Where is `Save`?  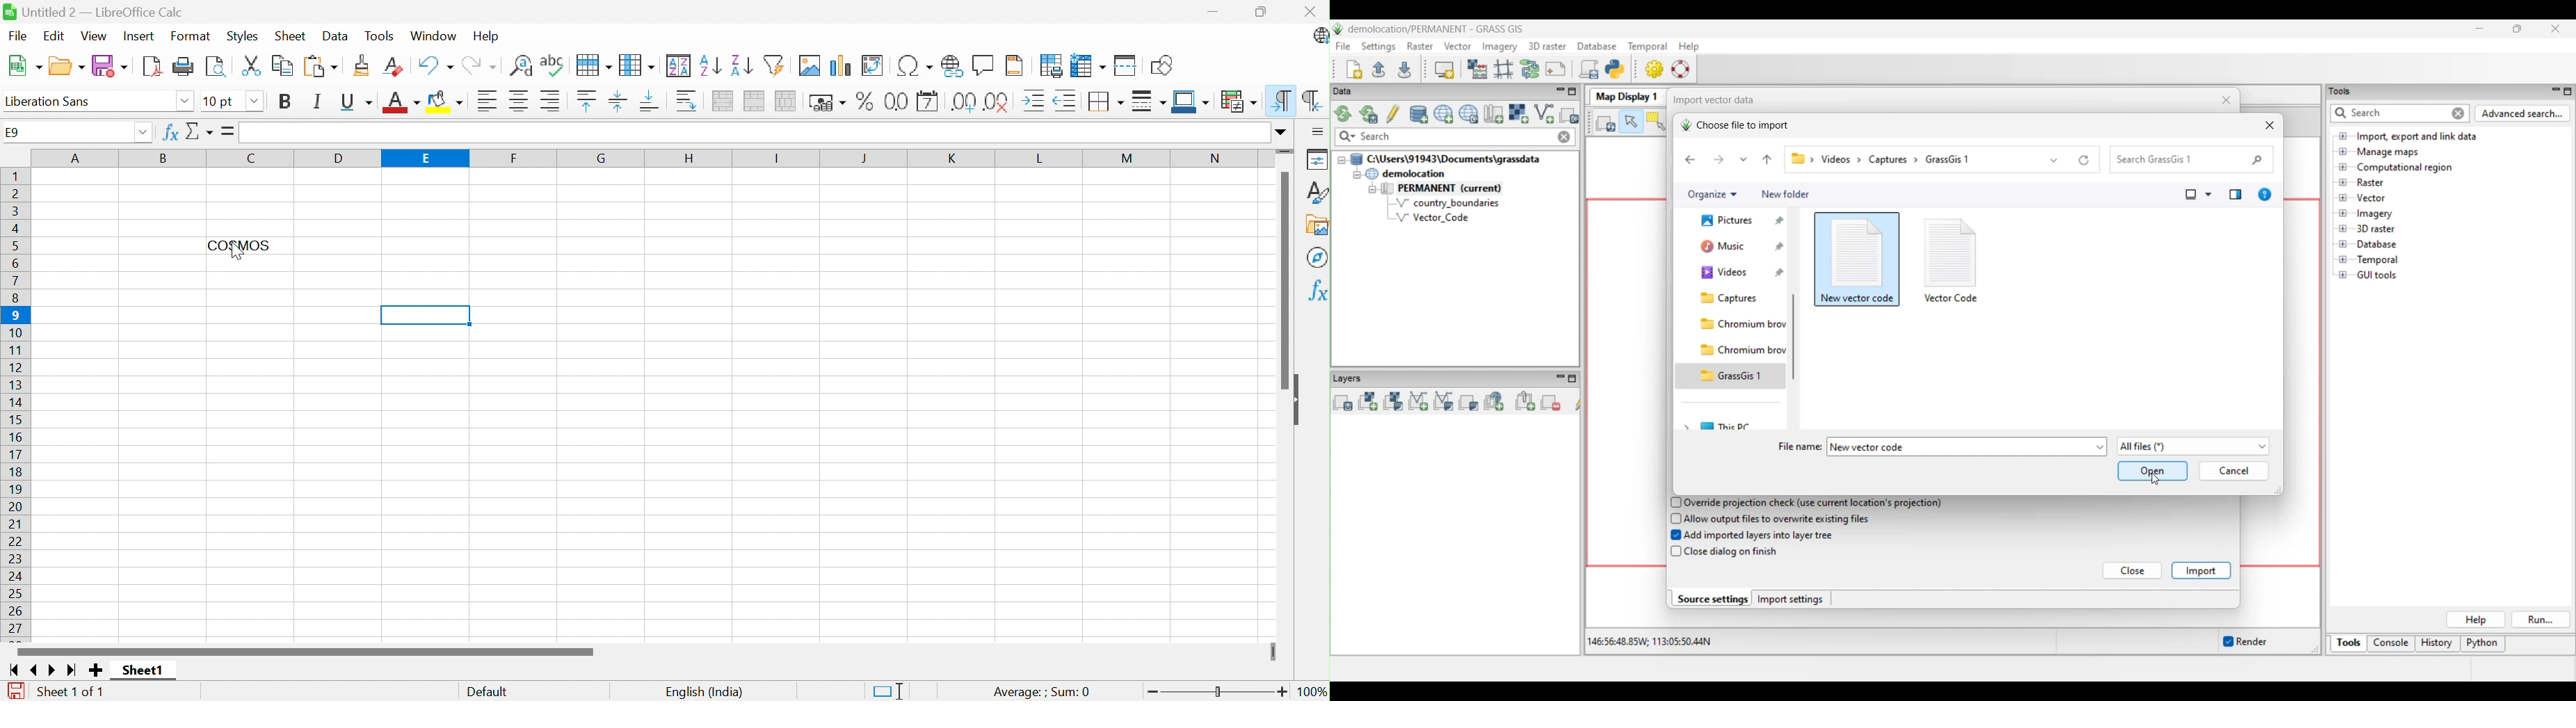 Save is located at coordinates (111, 65).